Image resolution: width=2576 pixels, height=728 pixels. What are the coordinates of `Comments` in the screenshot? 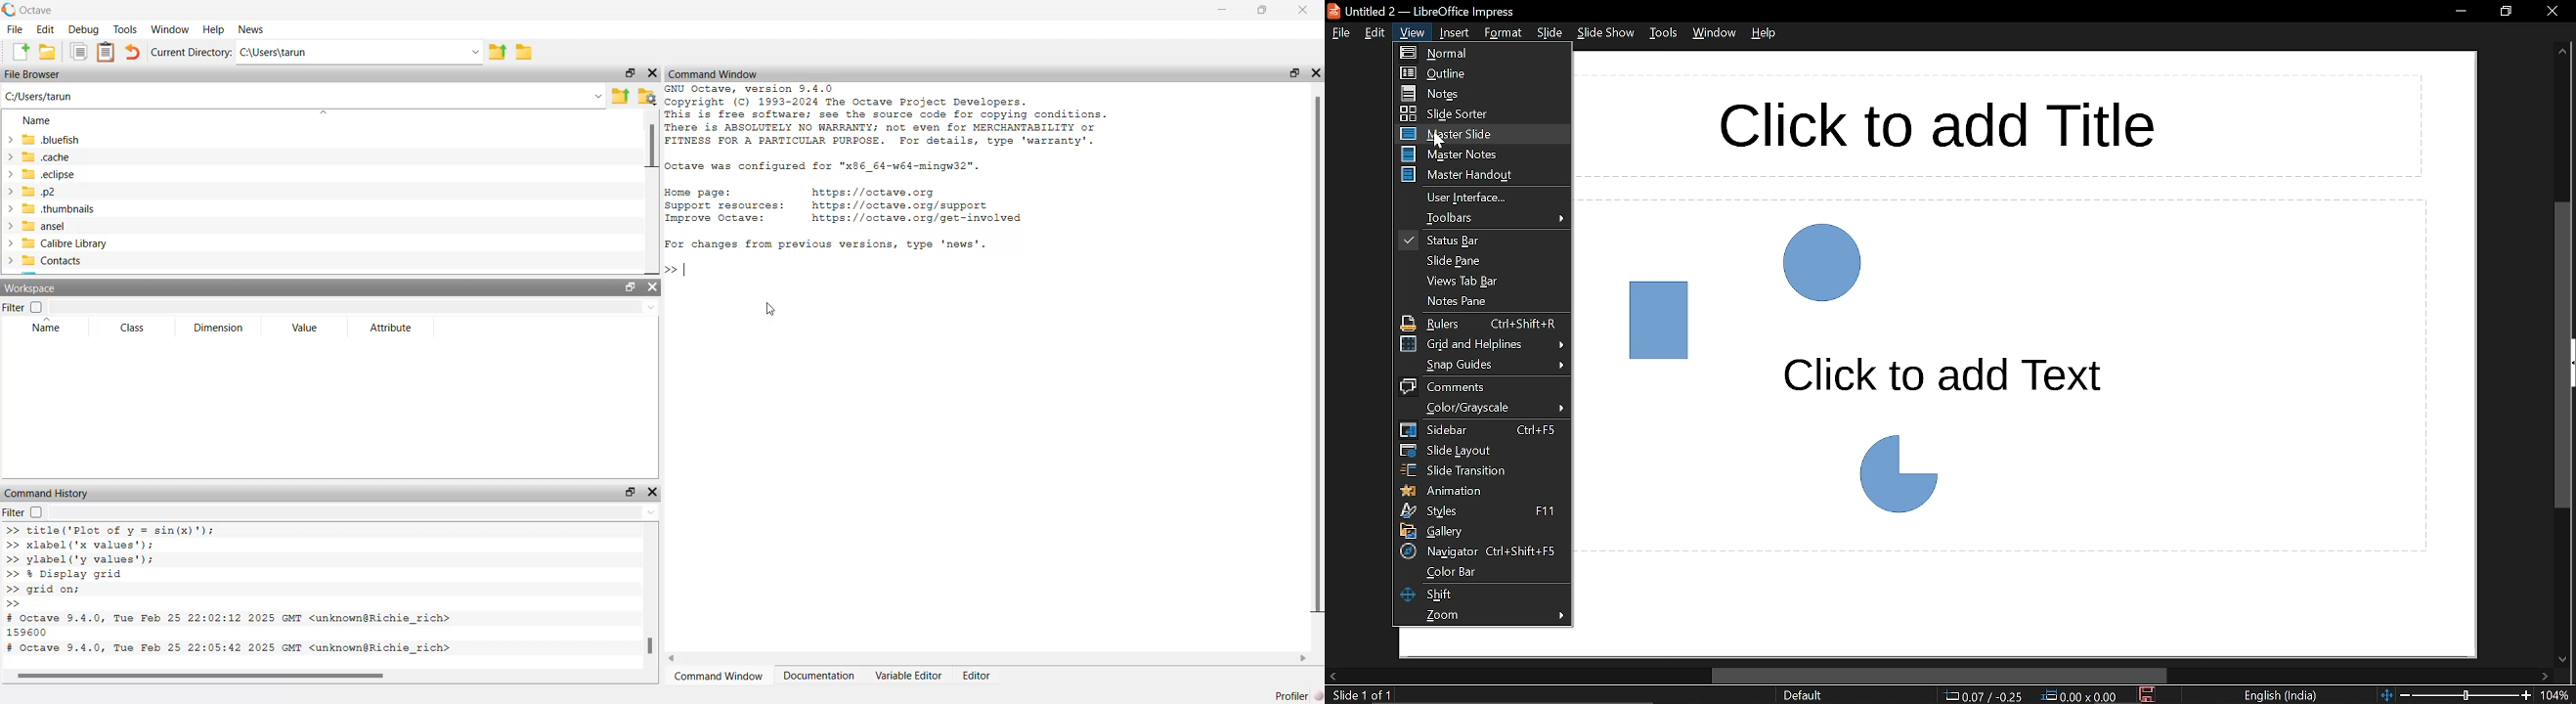 It's located at (1479, 386).